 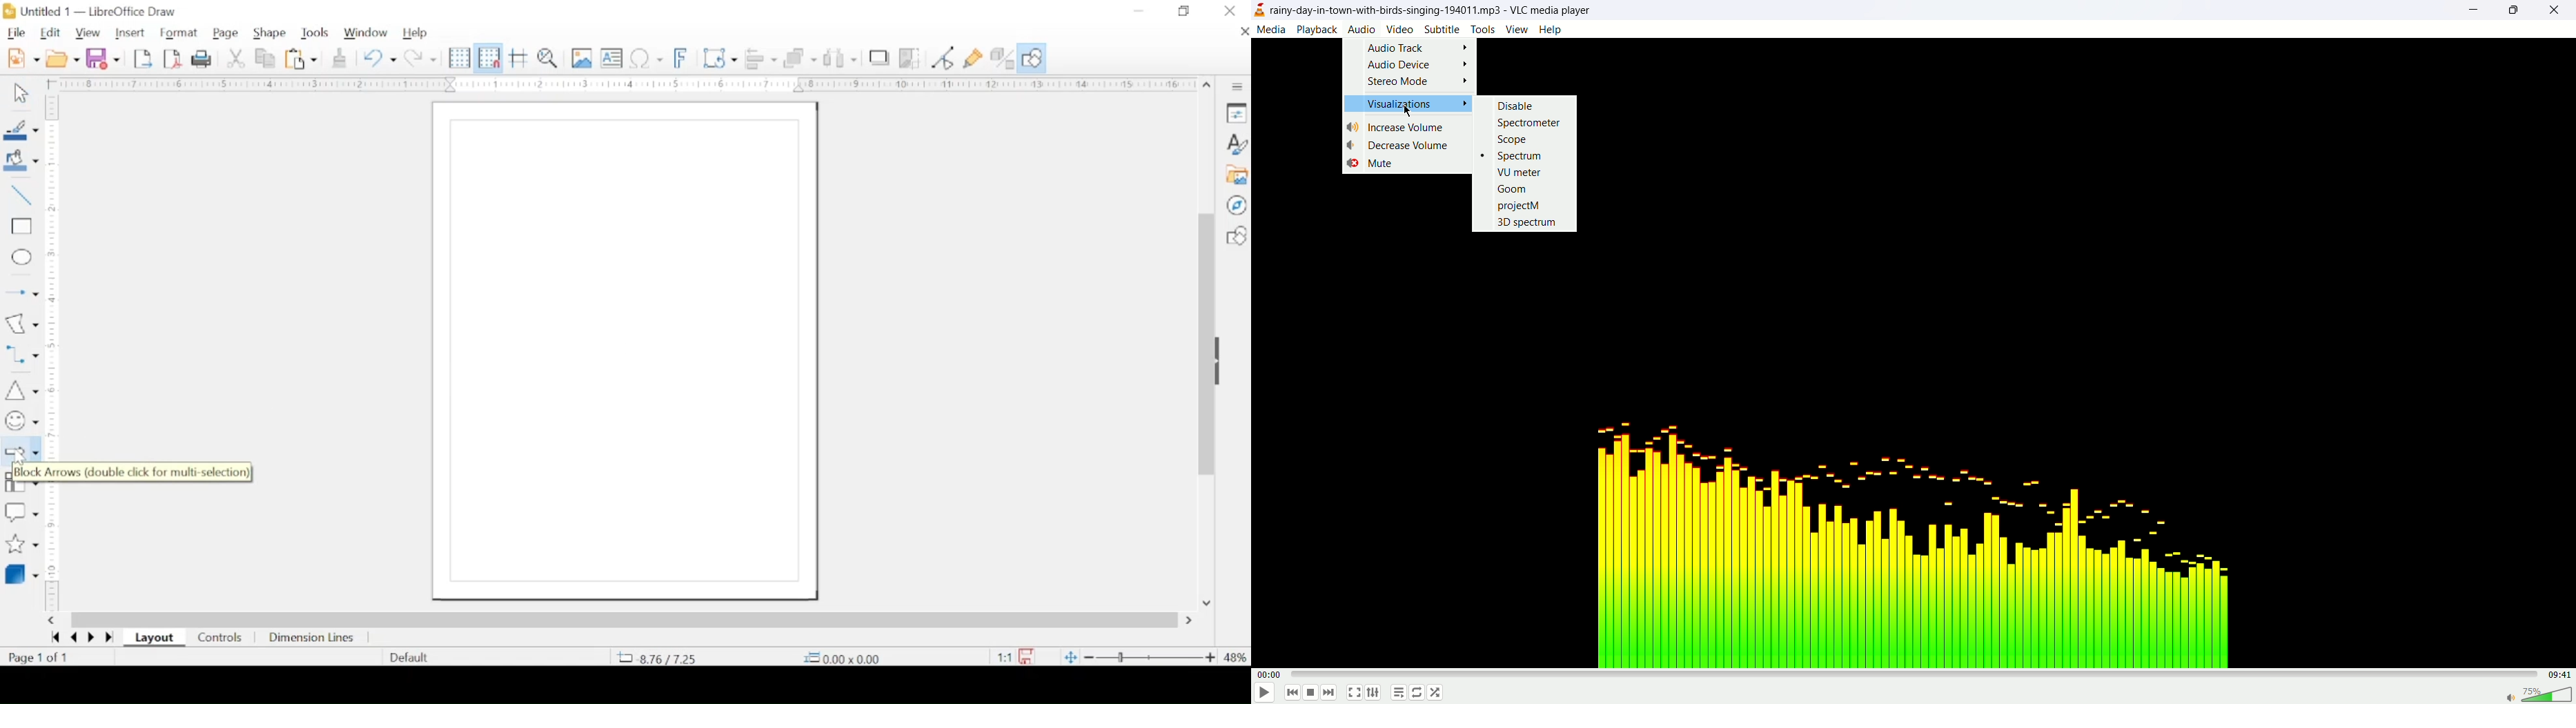 What do you see at coordinates (340, 57) in the screenshot?
I see `clone formatting` at bounding box center [340, 57].